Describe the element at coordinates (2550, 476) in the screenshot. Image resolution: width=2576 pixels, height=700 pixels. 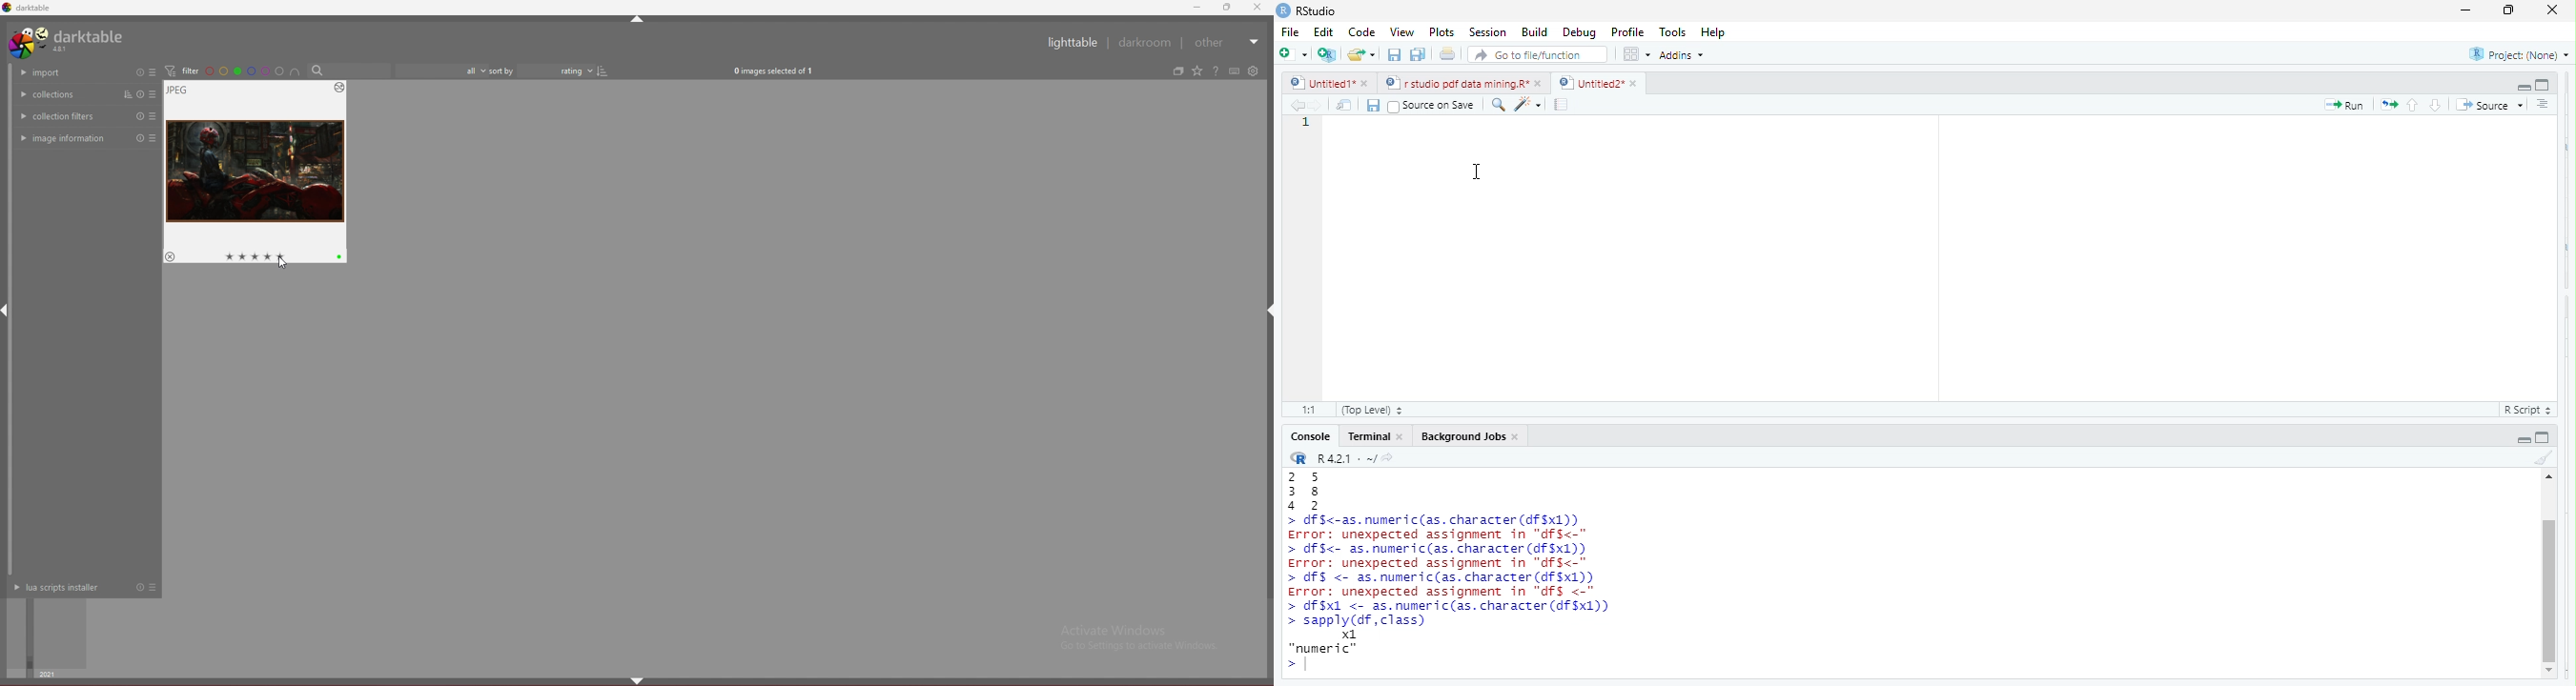
I see `scroll up` at that location.